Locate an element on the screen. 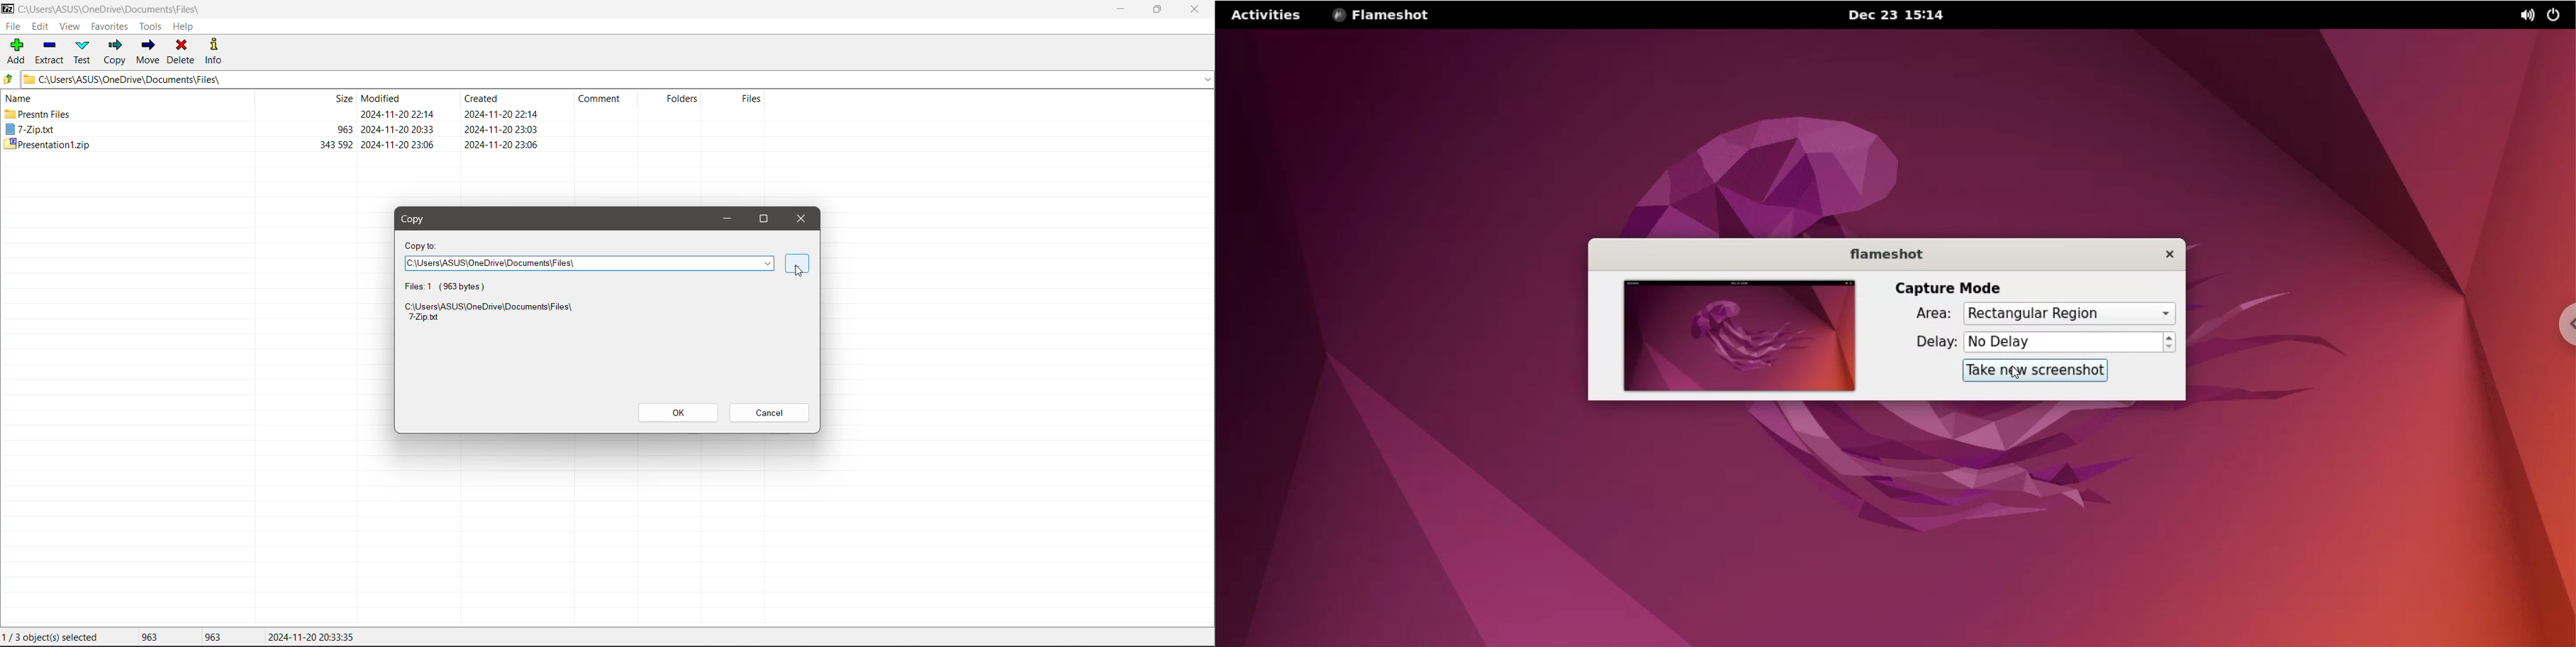 The image size is (2576, 672). Add is located at coordinates (15, 52).